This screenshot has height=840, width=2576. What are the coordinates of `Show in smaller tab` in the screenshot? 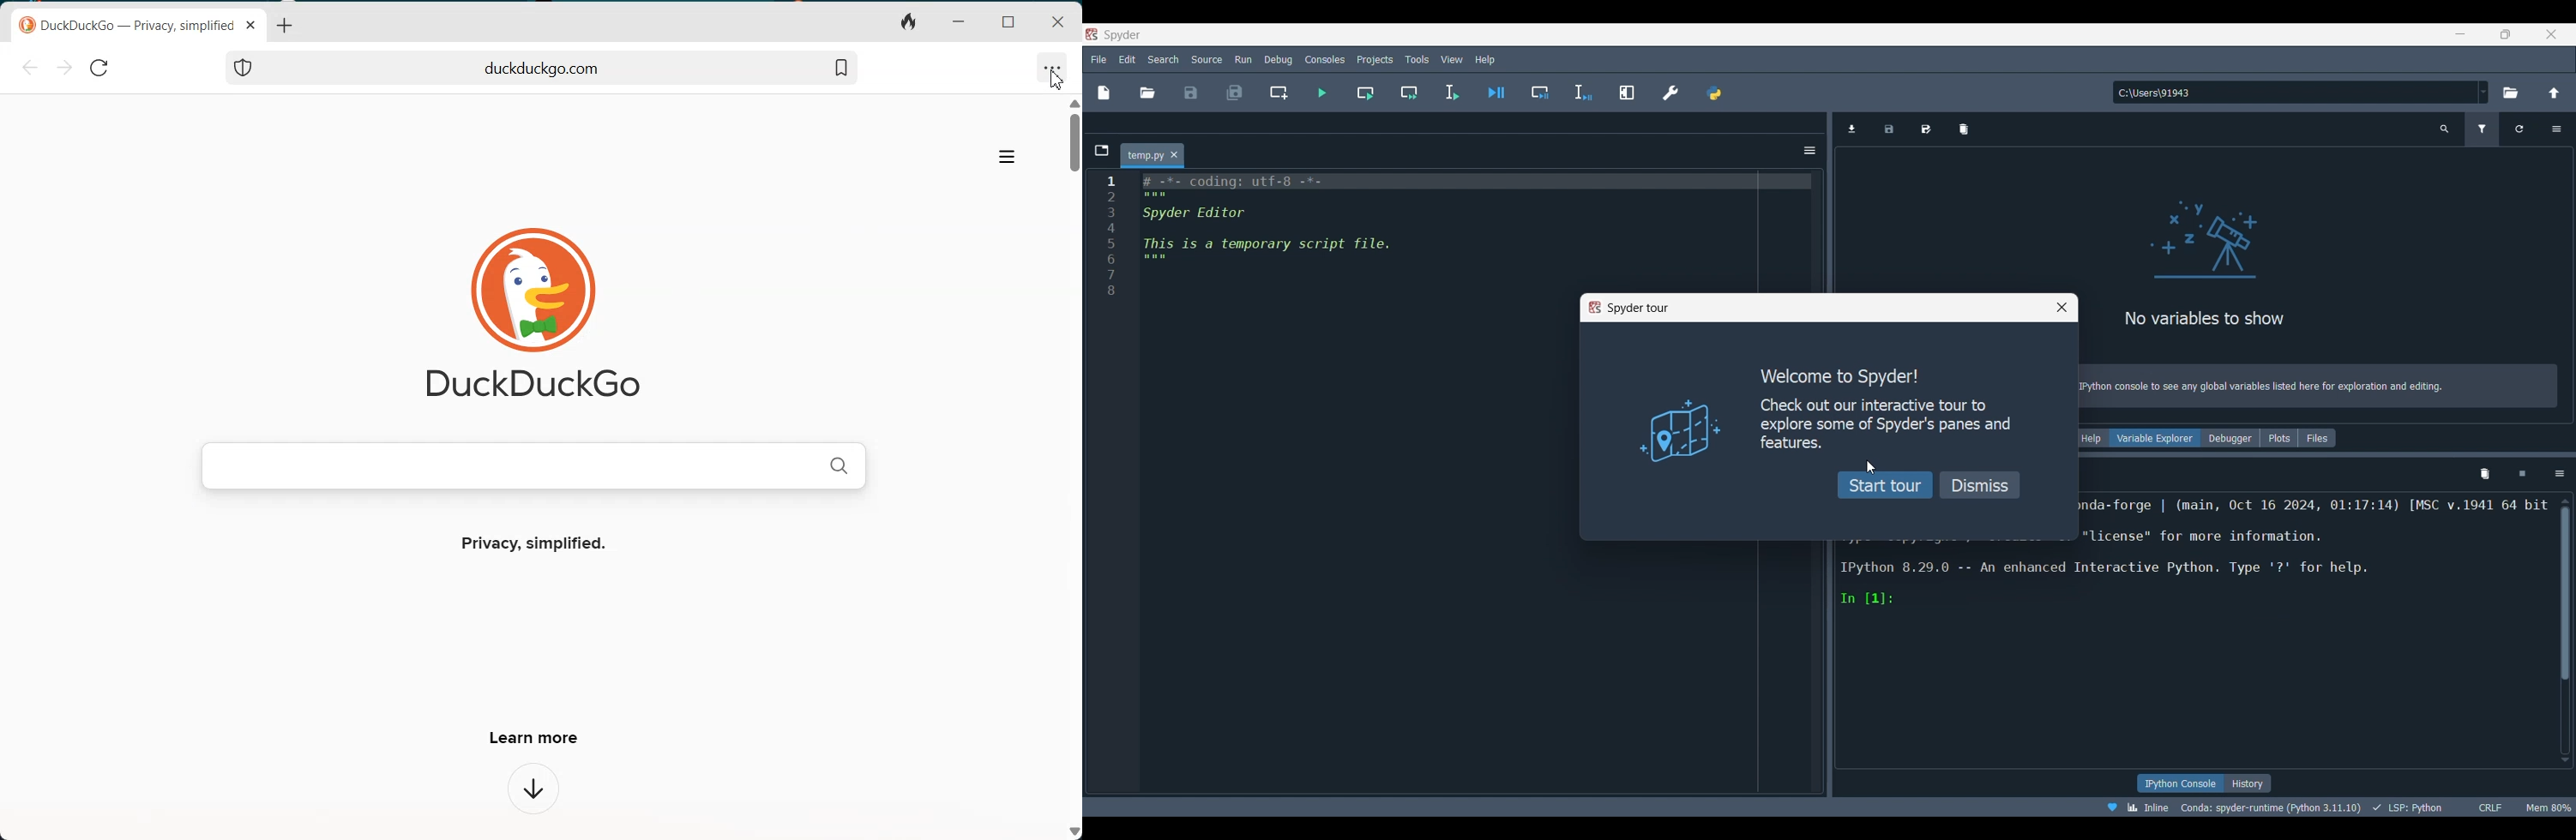 It's located at (2505, 34).